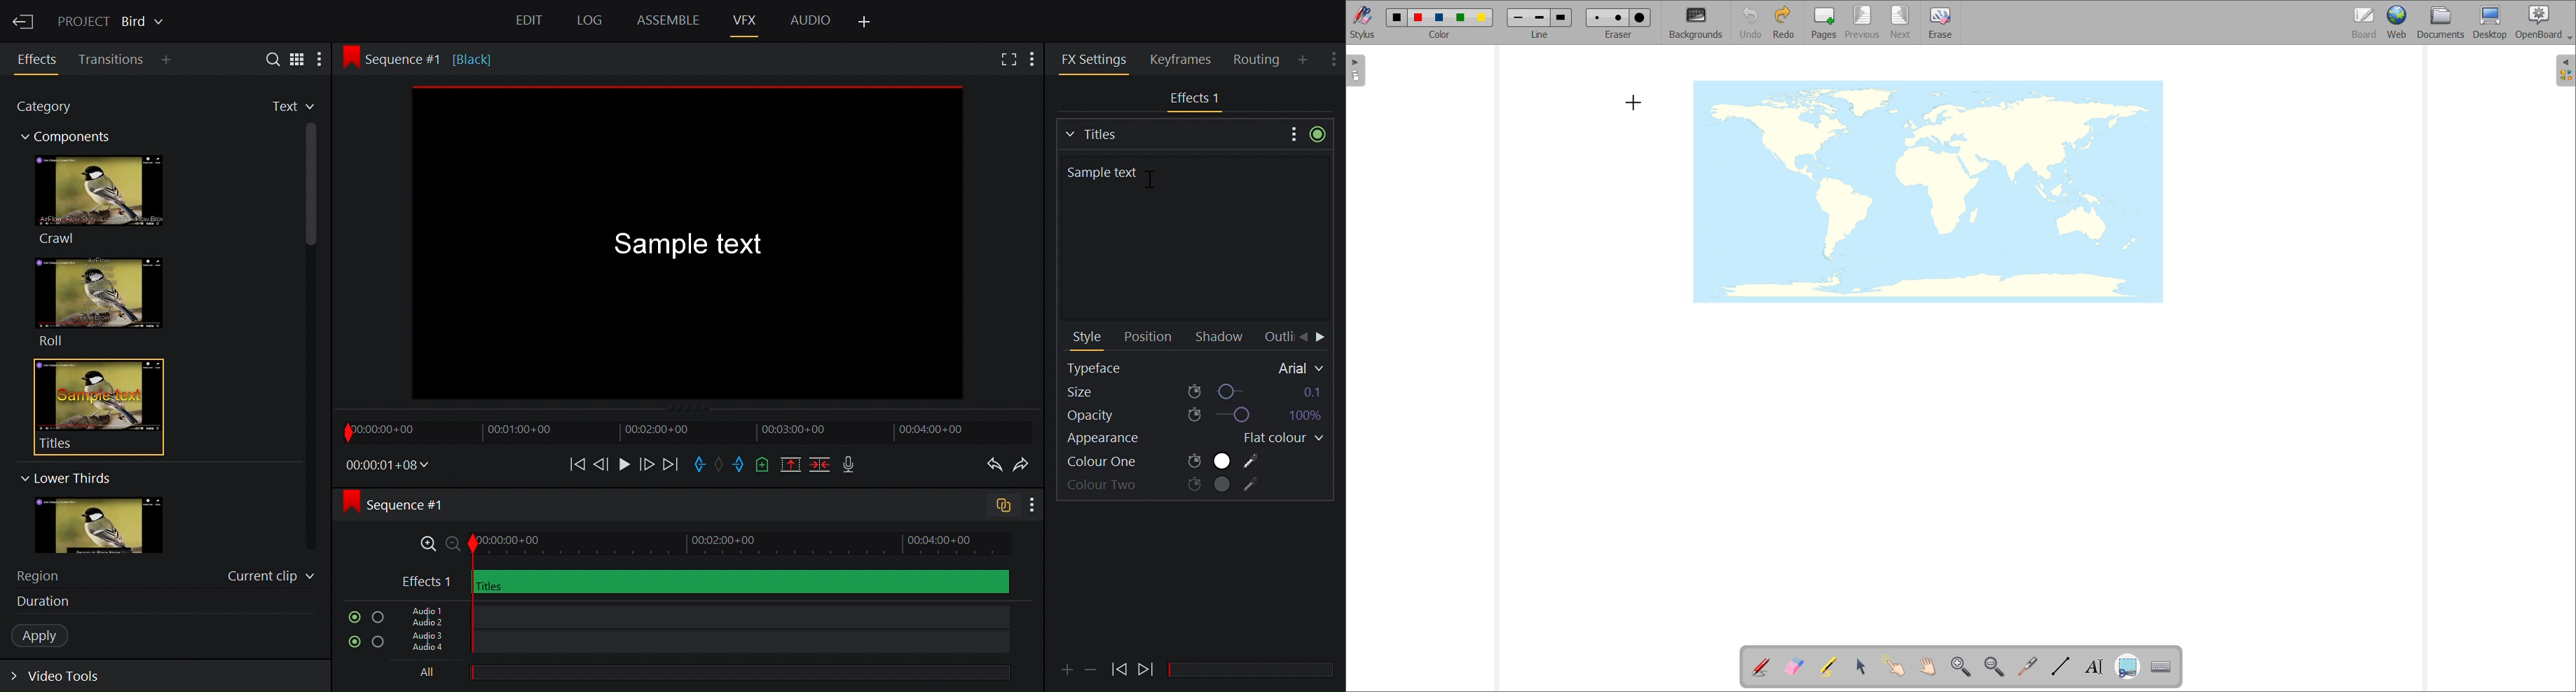 The width and height of the screenshot is (2576, 700). What do you see at coordinates (1165, 486) in the screenshot?
I see `Color two` at bounding box center [1165, 486].